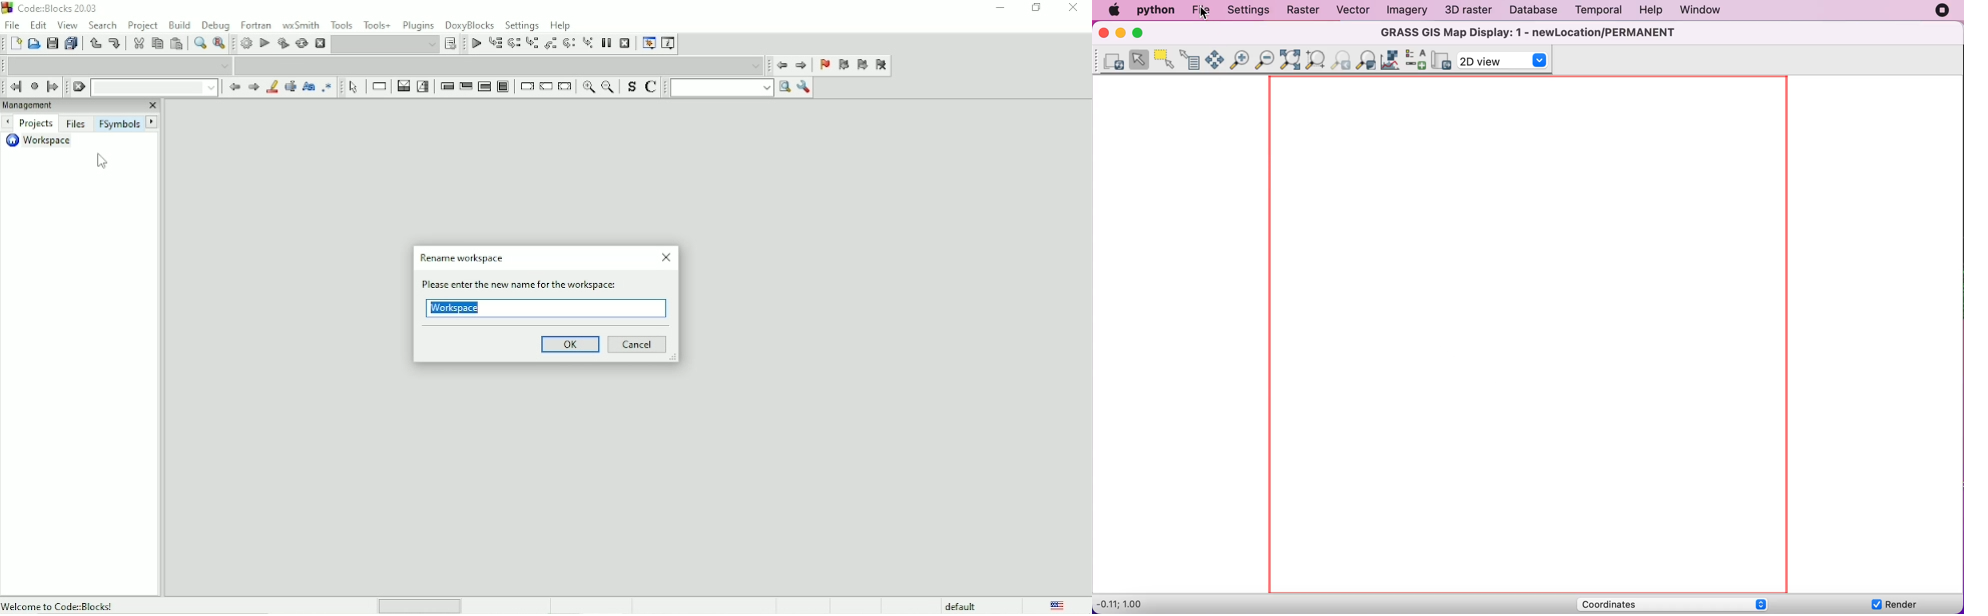  What do you see at coordinates (326, 87) in the screenshot?
I see `Use regex` at bounding box center [326, 87].